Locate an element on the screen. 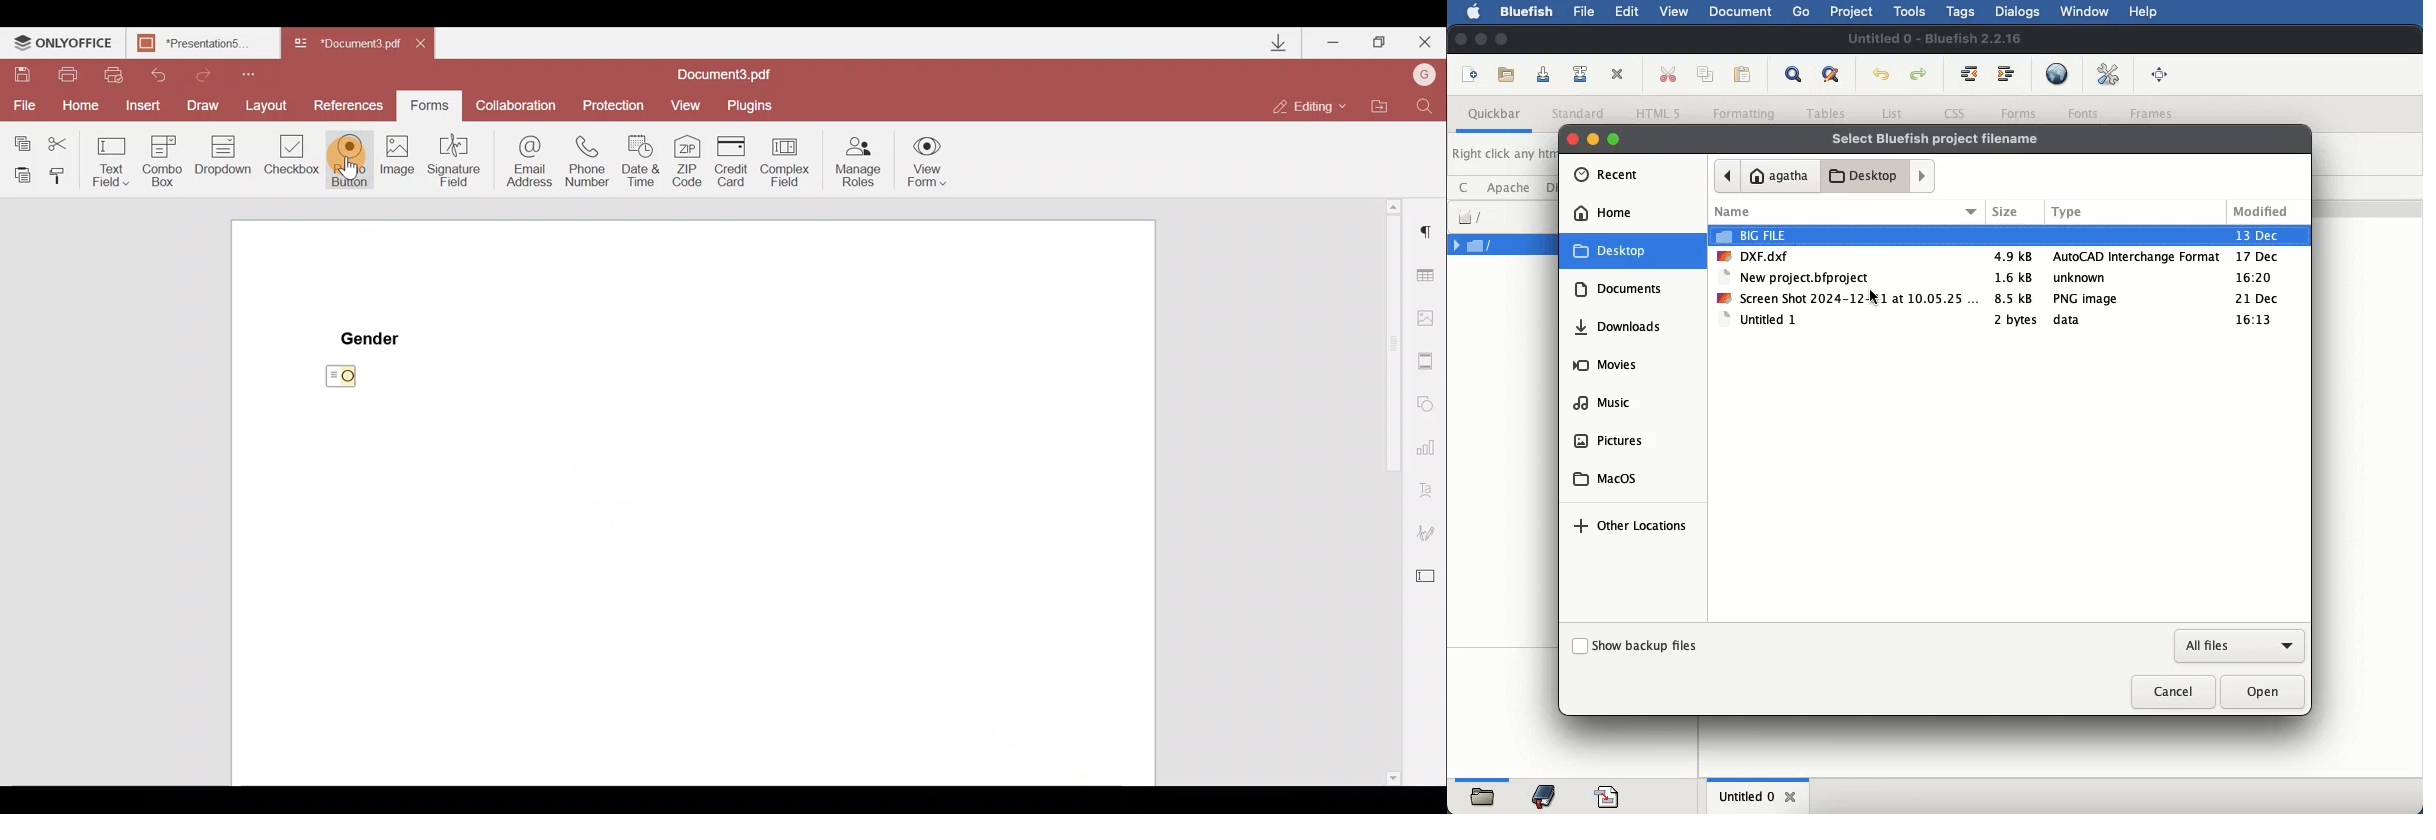 The width and height of the screenshot is (2436, 840). 16:13 is located at coordinates (2255, 321).